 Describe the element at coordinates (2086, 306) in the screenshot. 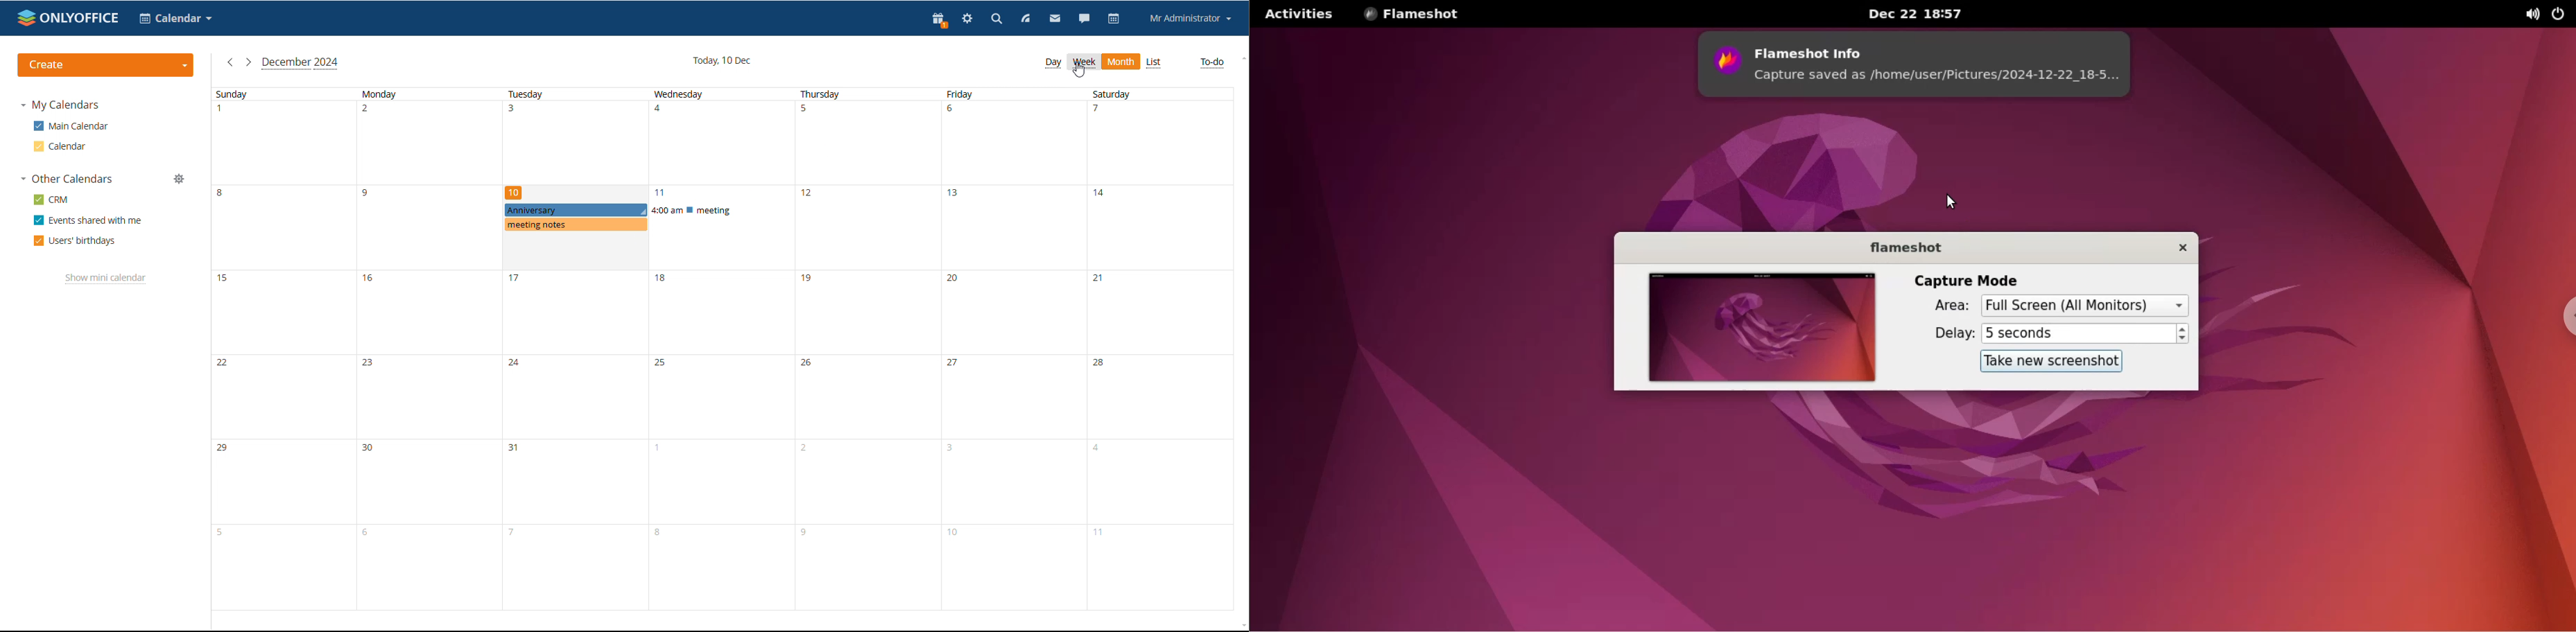

I see `capture area options` at that location.